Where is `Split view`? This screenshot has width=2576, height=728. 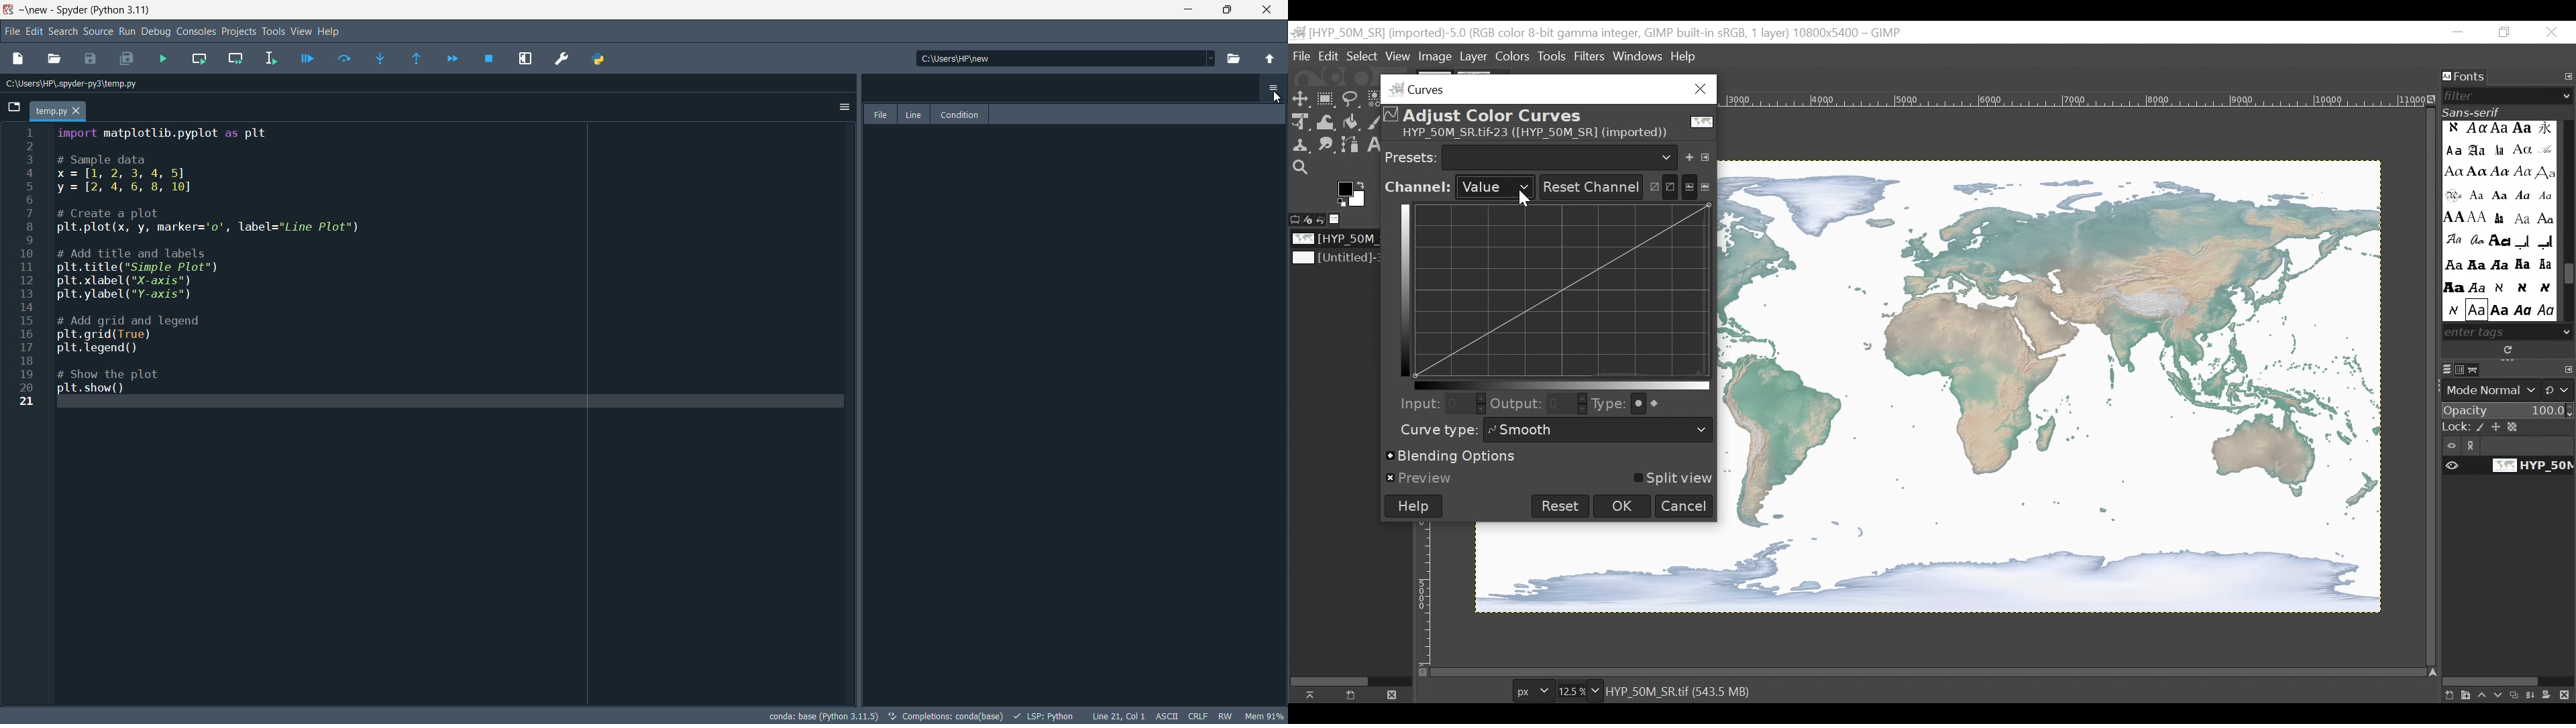
Split view is located at coordinates (1671, 479).